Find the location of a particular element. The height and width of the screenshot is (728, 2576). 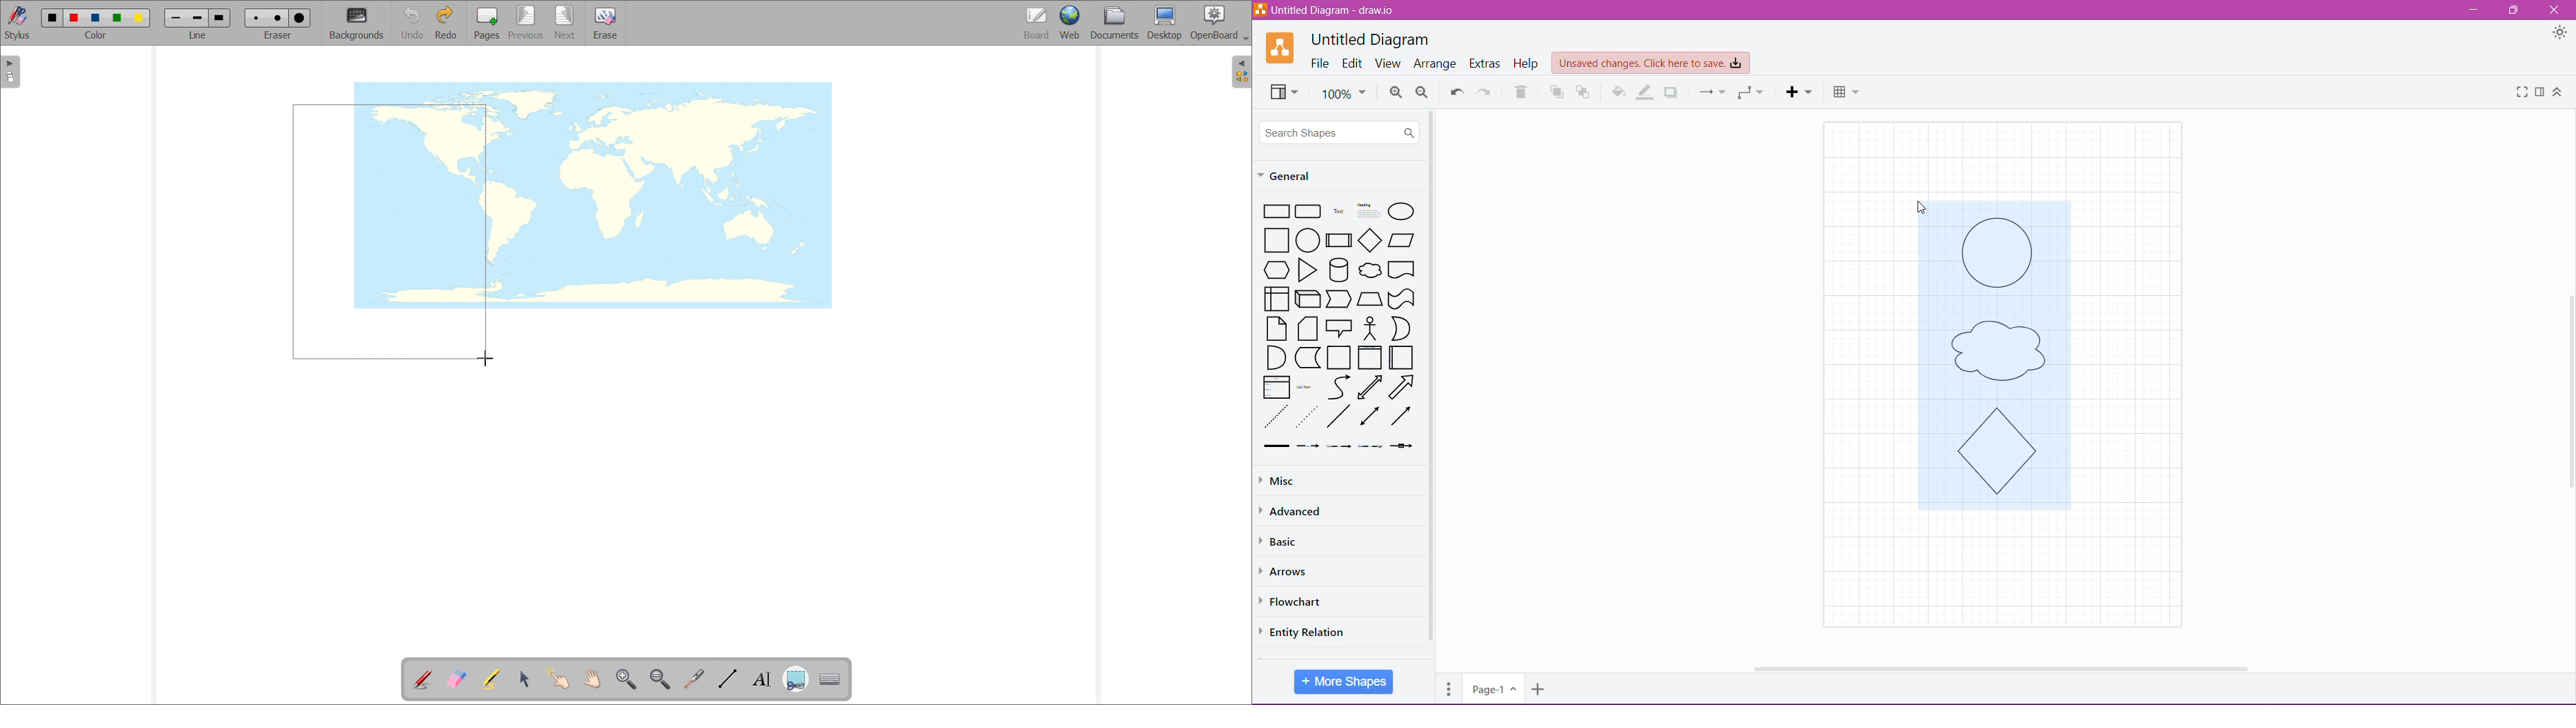

Extras is located at coordinates (1486, 63).